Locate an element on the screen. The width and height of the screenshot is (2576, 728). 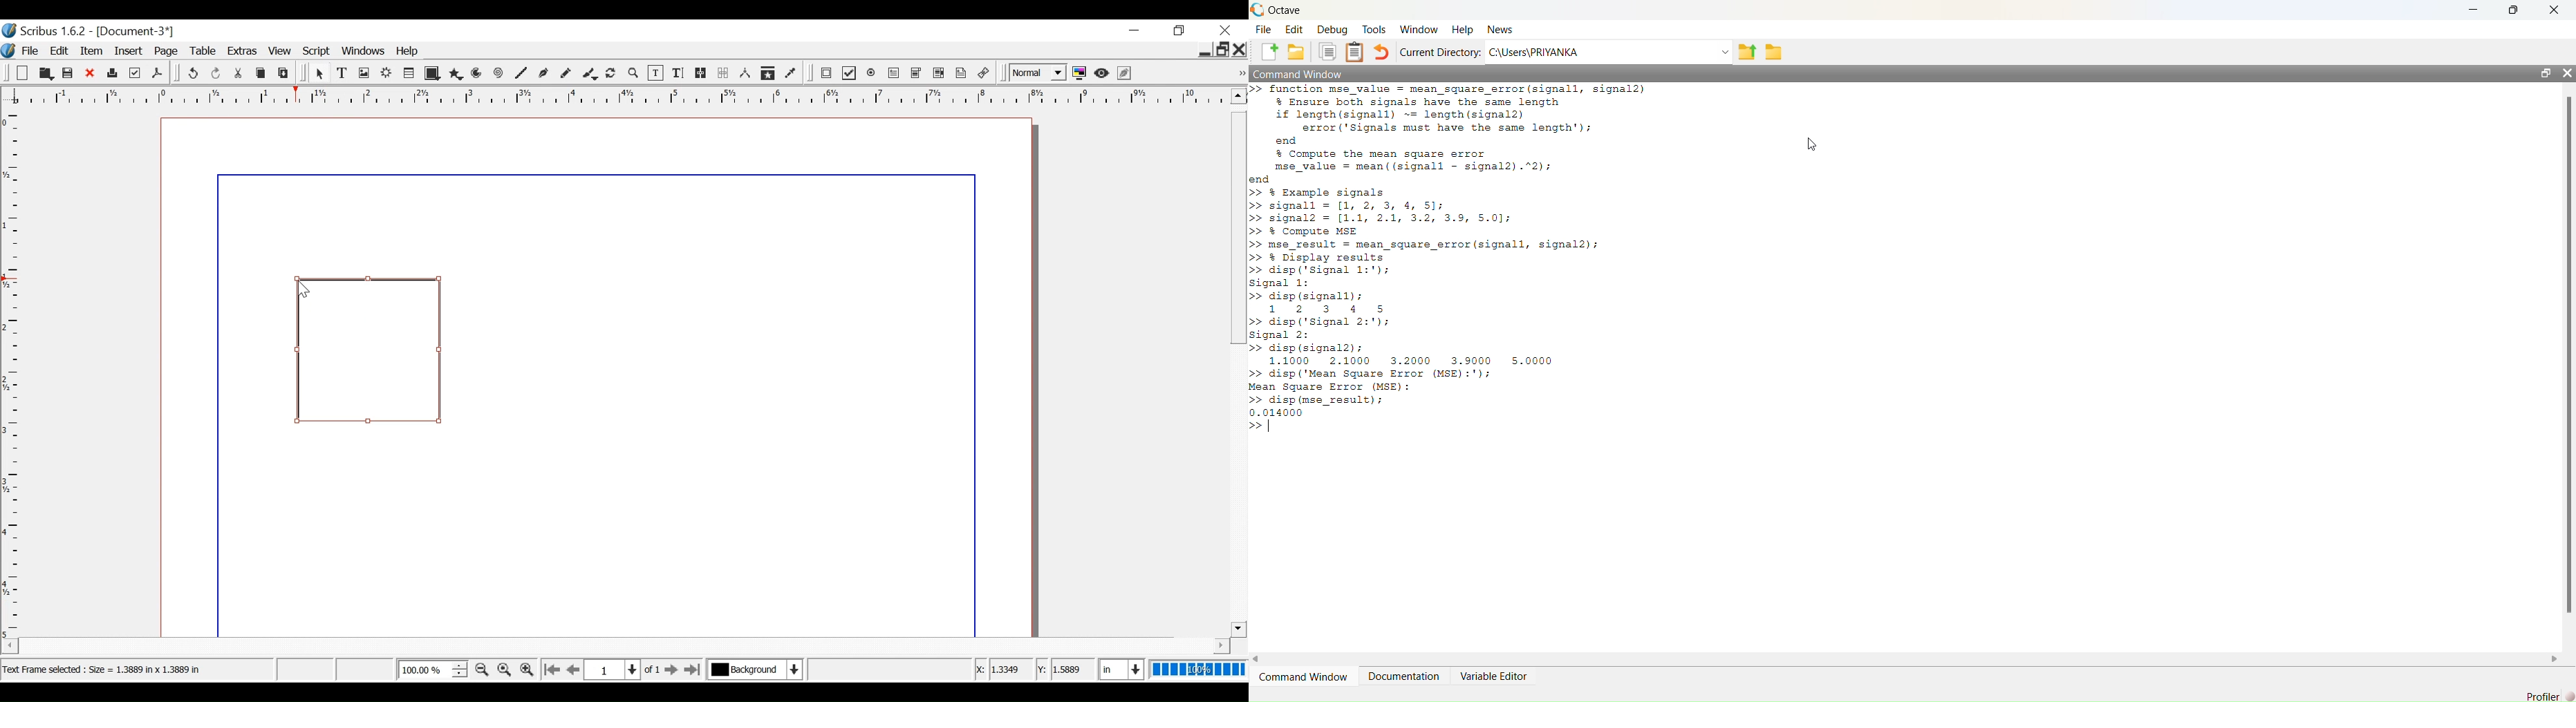
100% is located at coordinates (1196, 670).